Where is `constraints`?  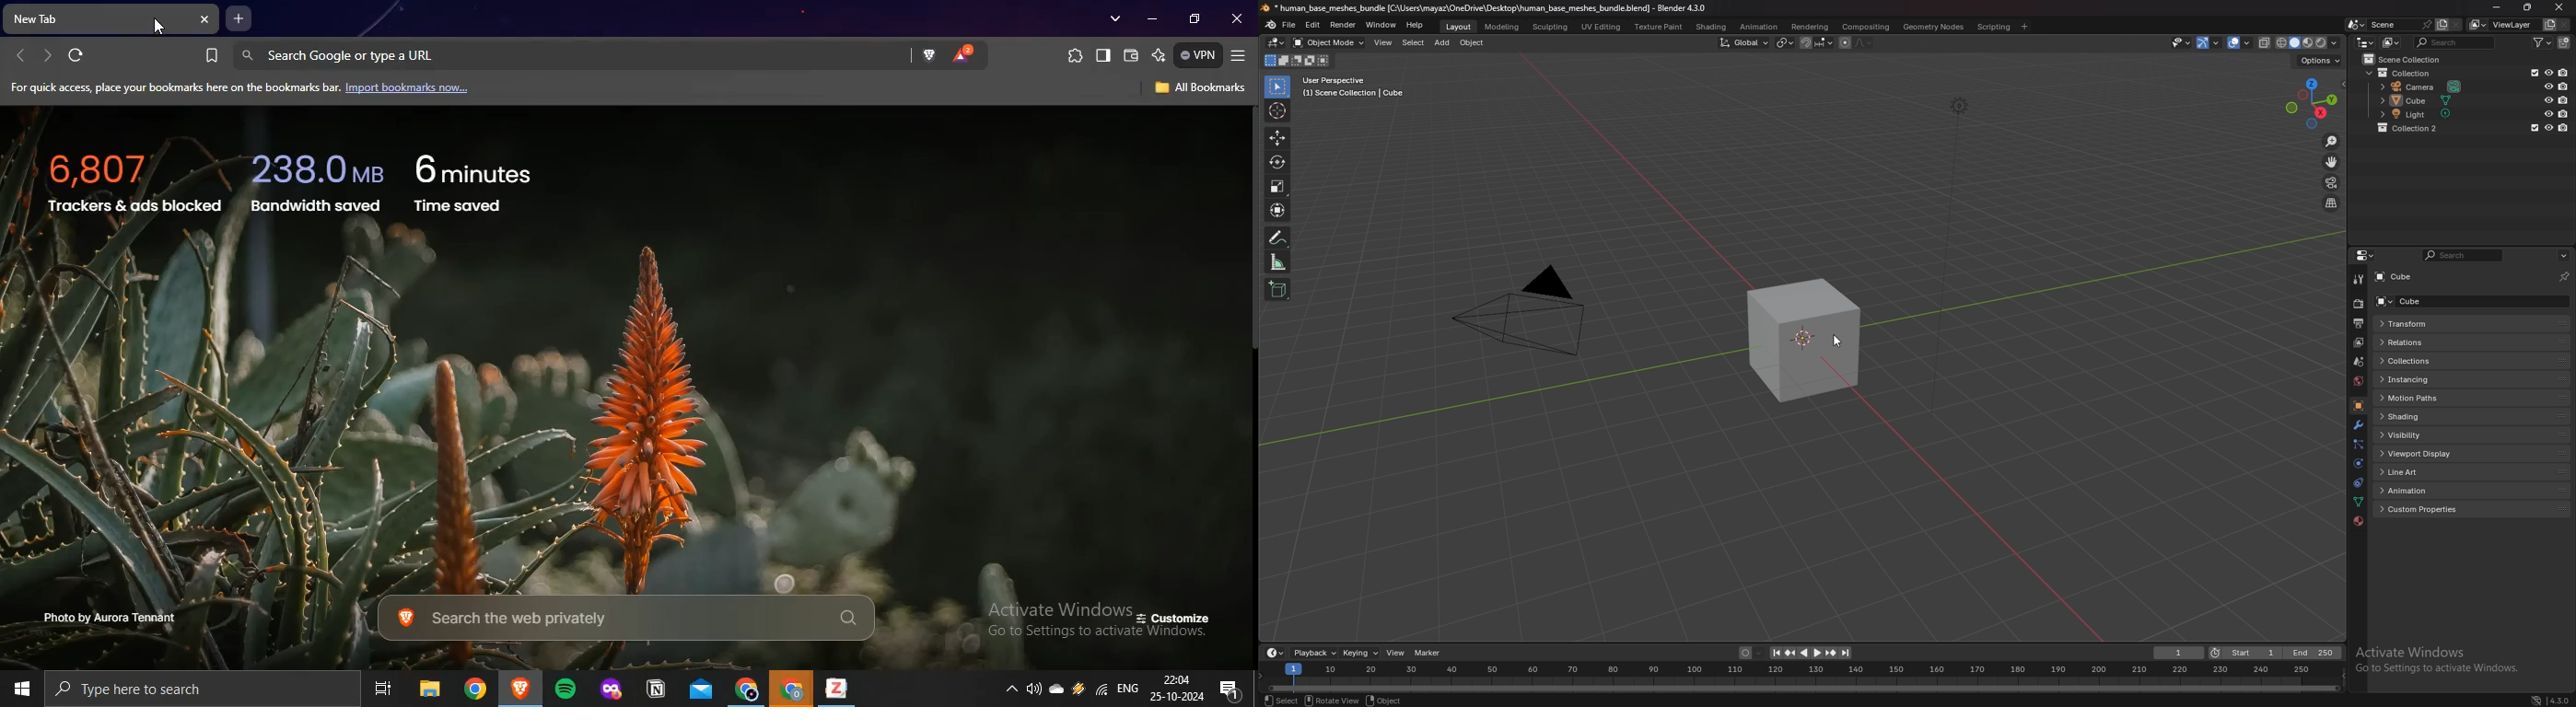 constraints is located at coordinates (2358, 483).